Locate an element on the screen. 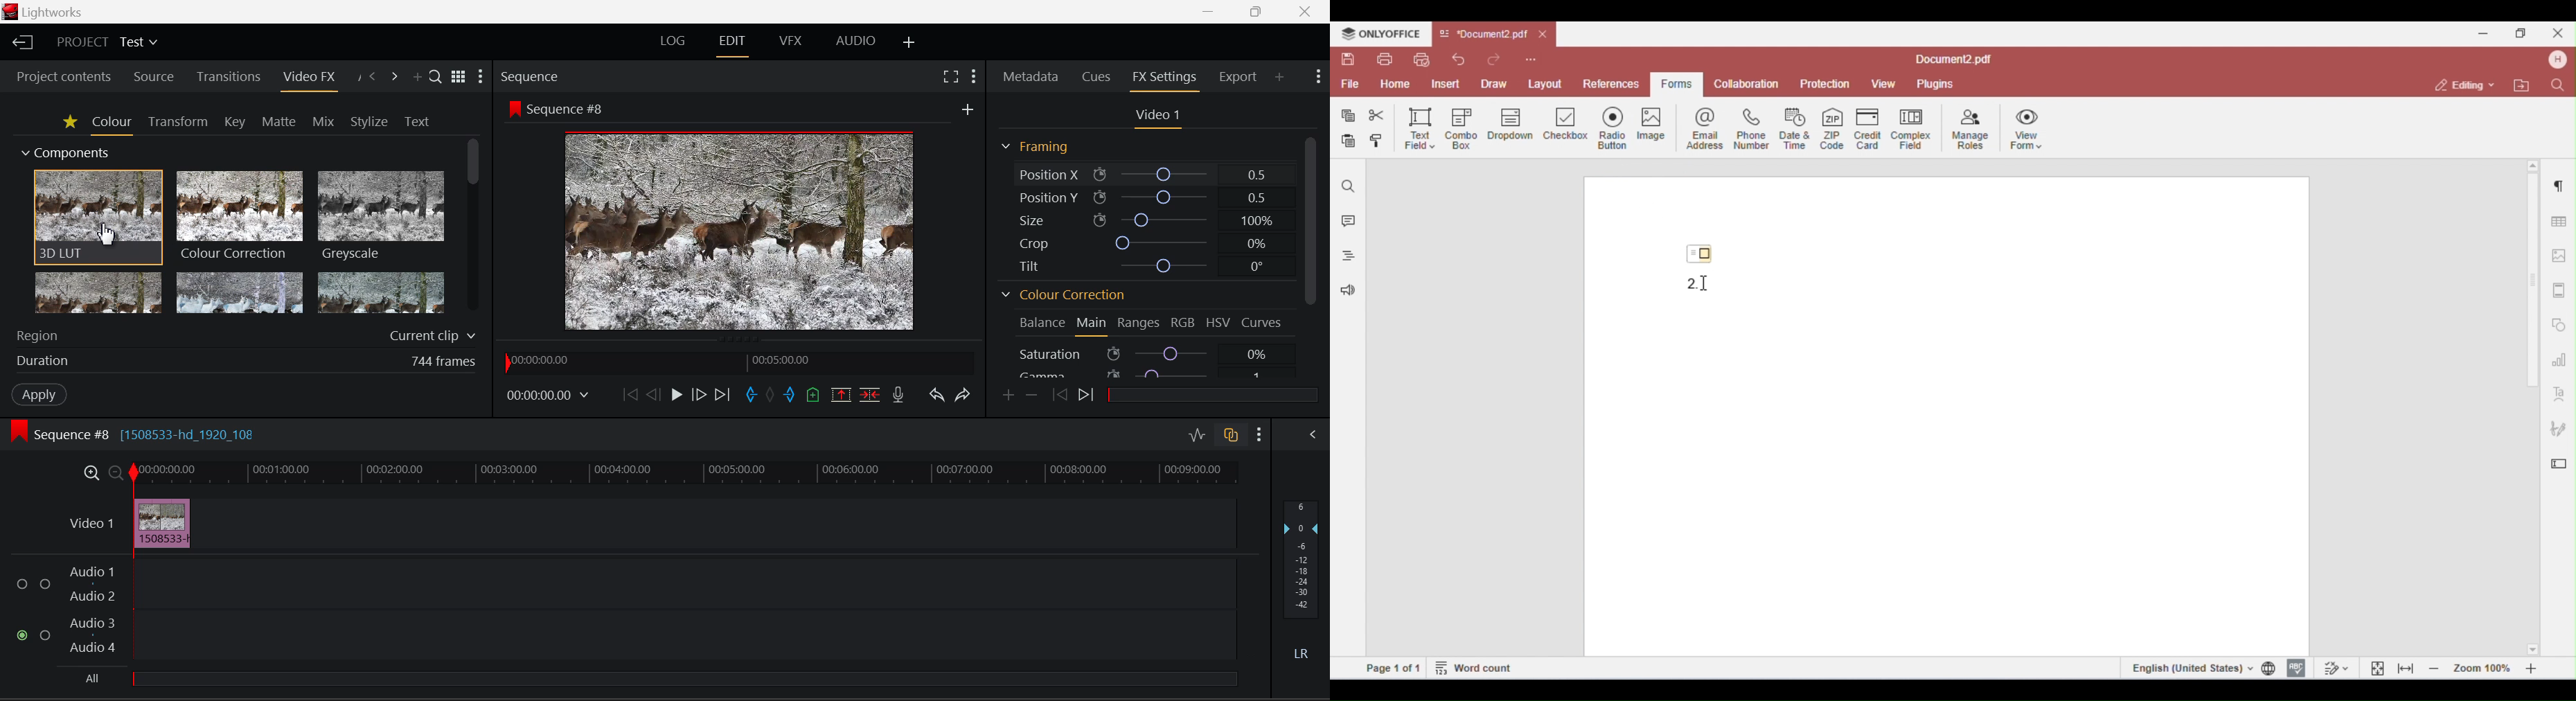 Image resolution: width=2576 pixels, height=728 pixels. Audio4 is located at coordinates (93, 647).